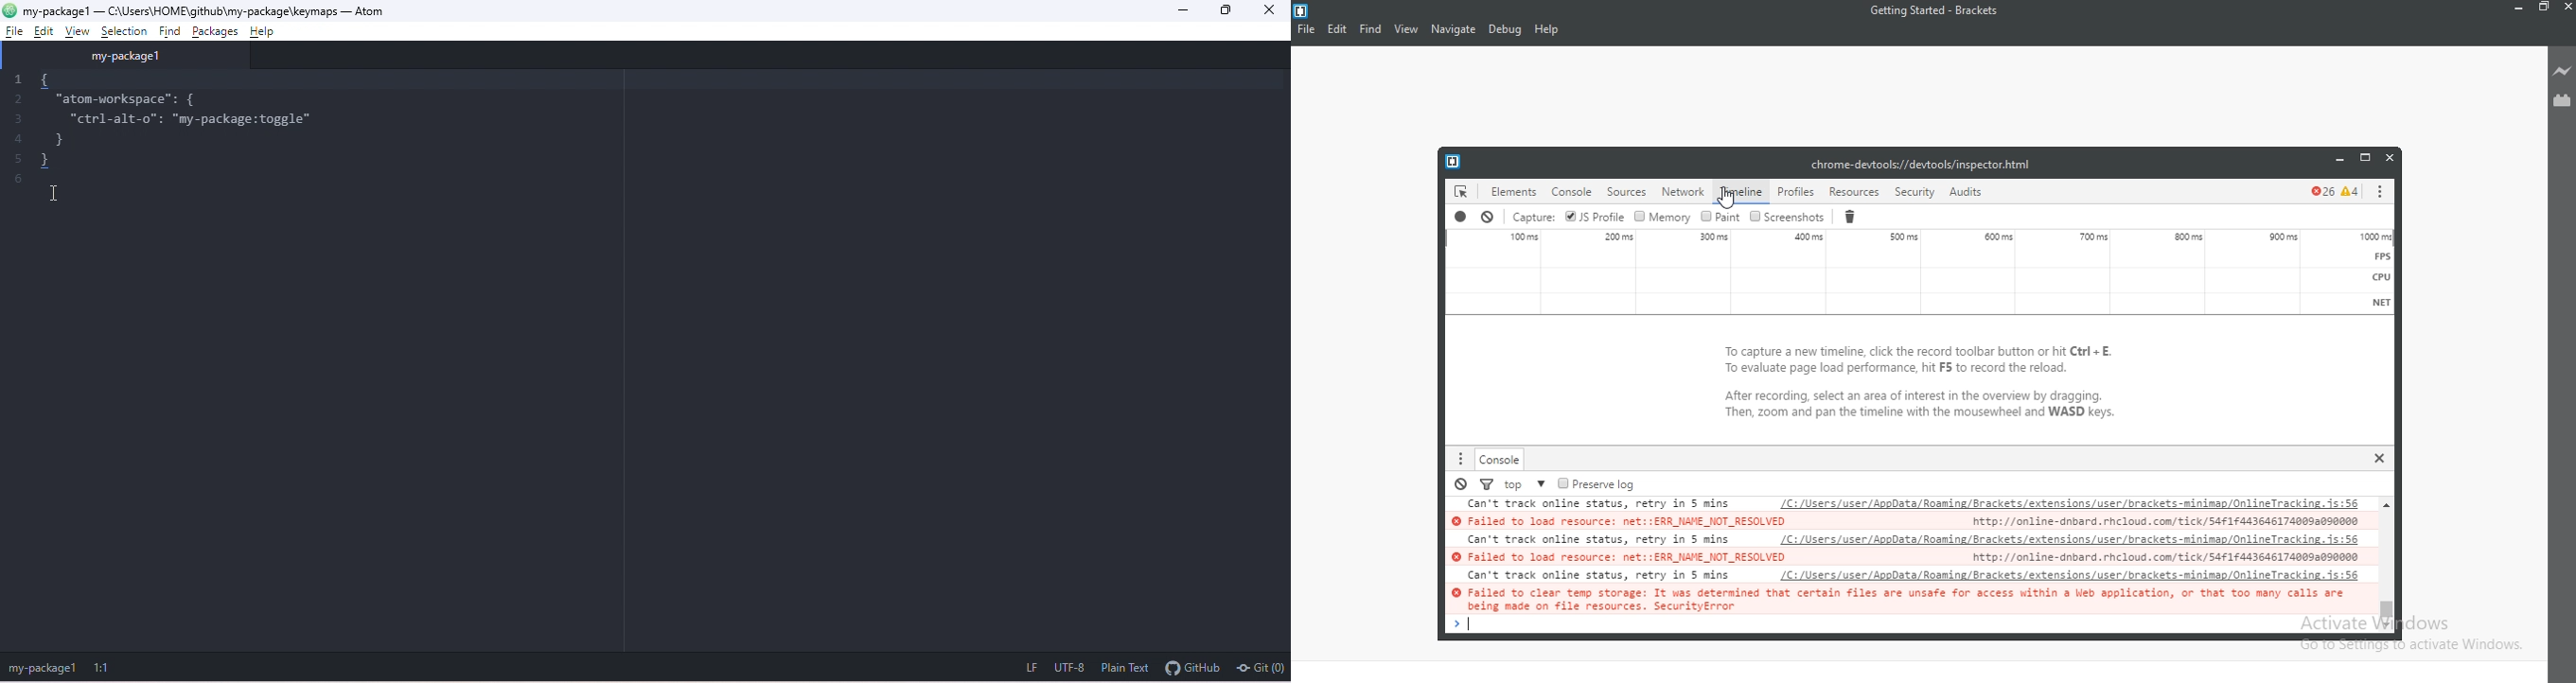 Image resolution: width=2576 pixels, height=700 pixels. Describe the element at coordinates (1534, 216) in the screenshot. I see `Capture sound` at that location.